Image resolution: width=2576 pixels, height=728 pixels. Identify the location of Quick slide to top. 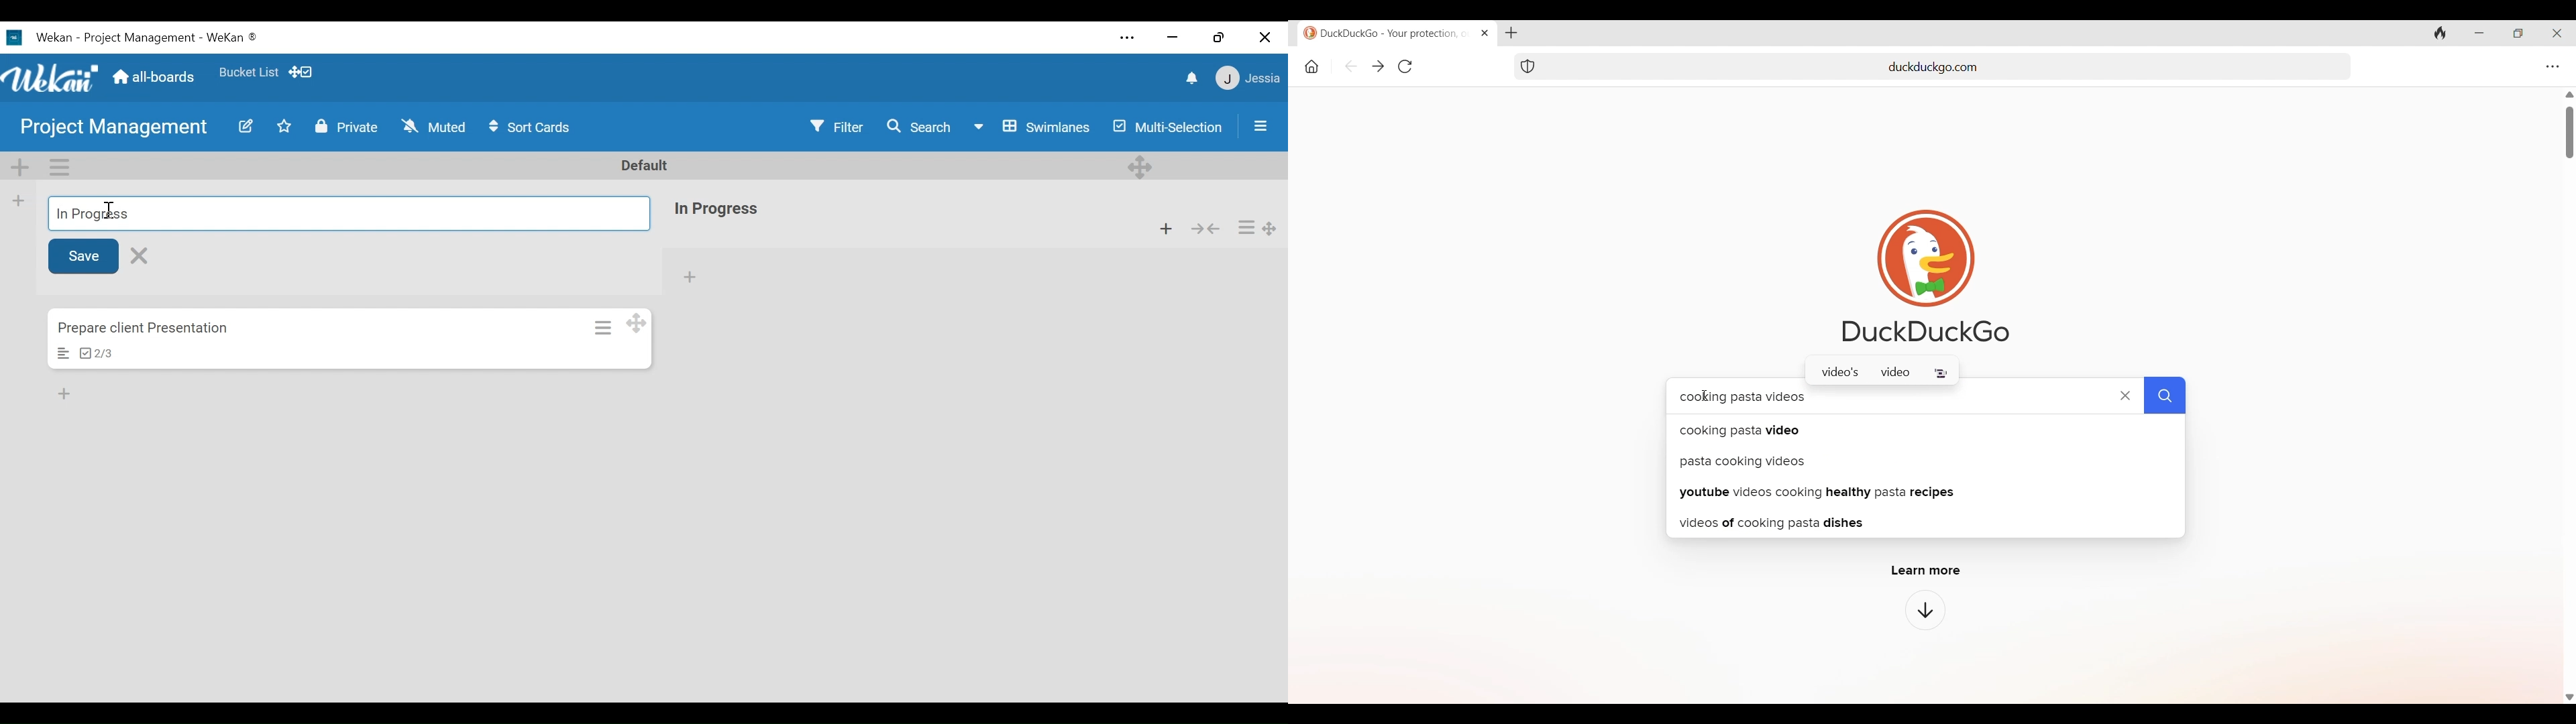
(2569, 95).